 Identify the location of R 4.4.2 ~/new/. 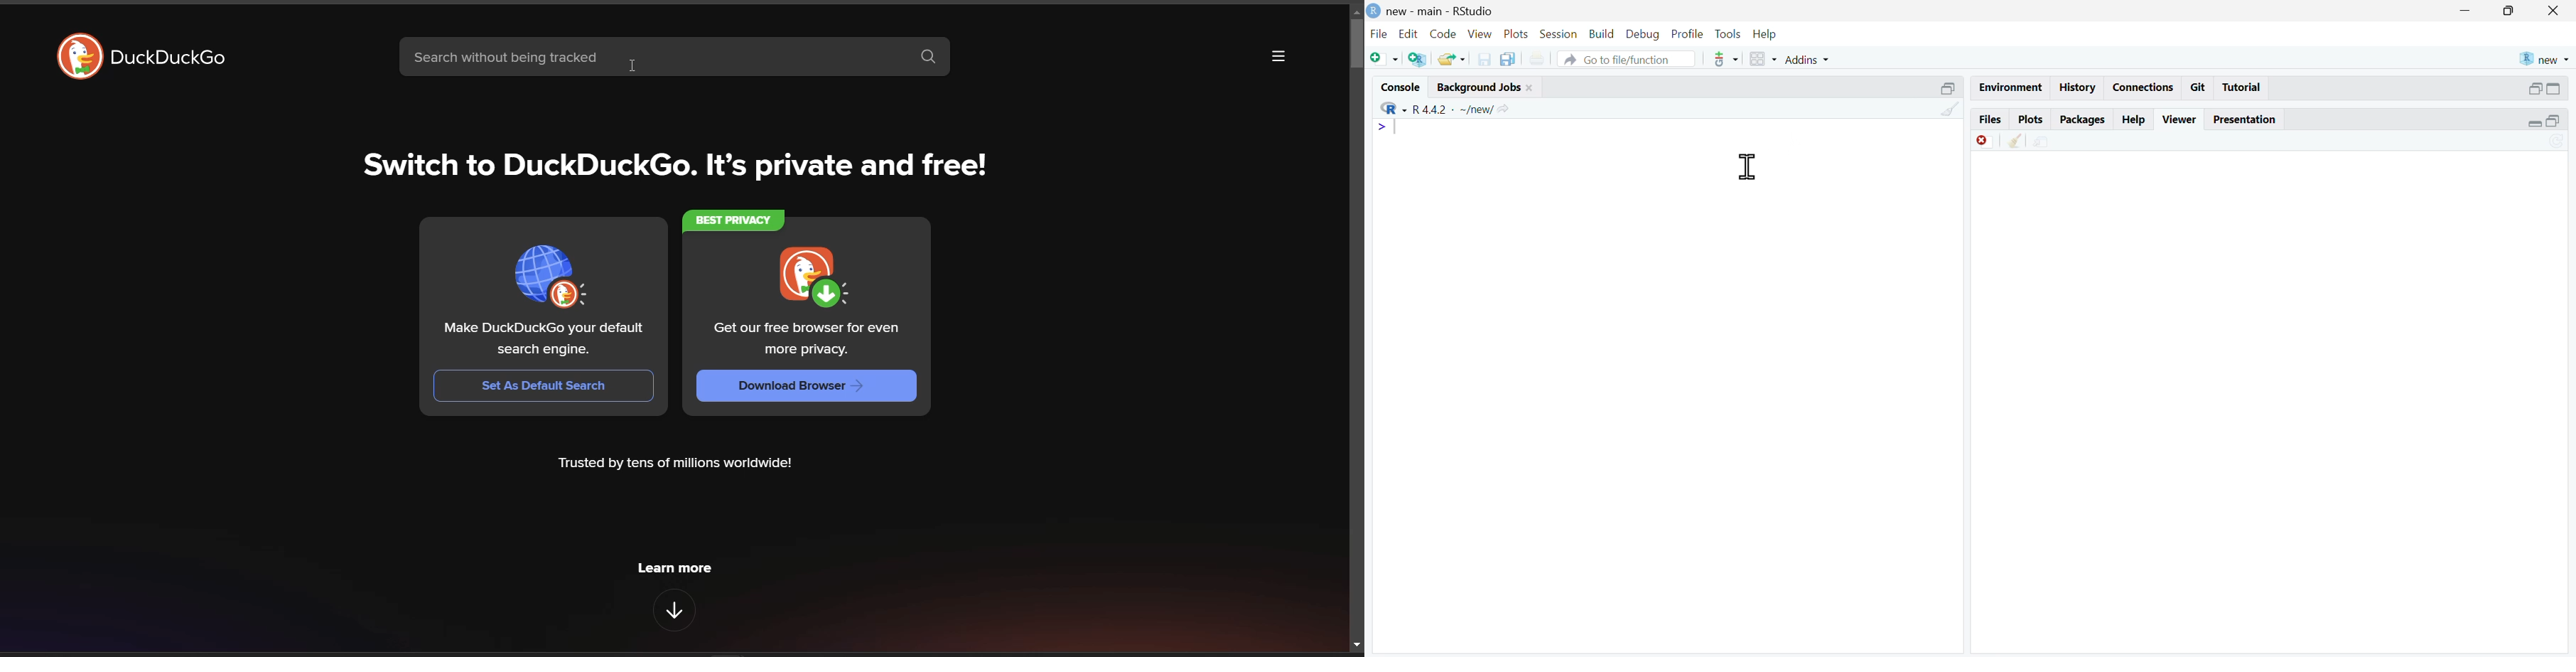
(1454, 109).